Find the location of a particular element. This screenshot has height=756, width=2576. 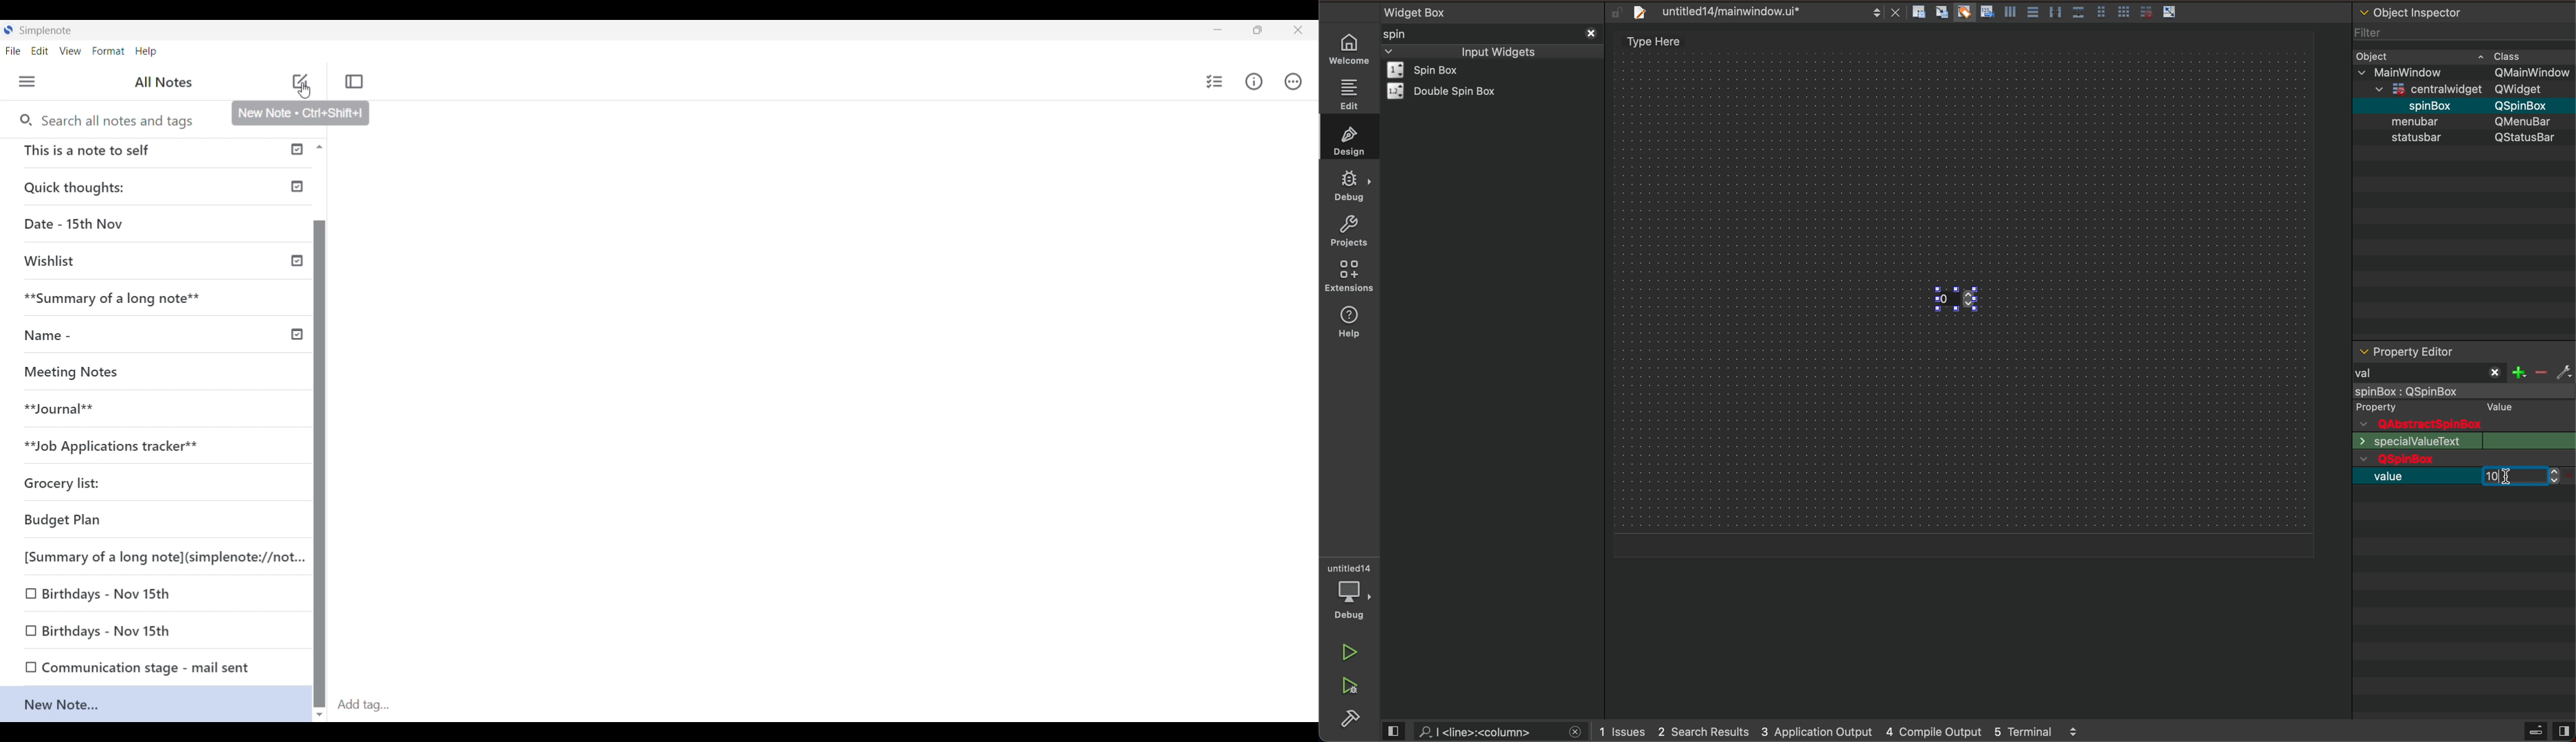

Add new note is located at coordinates (300, 81).